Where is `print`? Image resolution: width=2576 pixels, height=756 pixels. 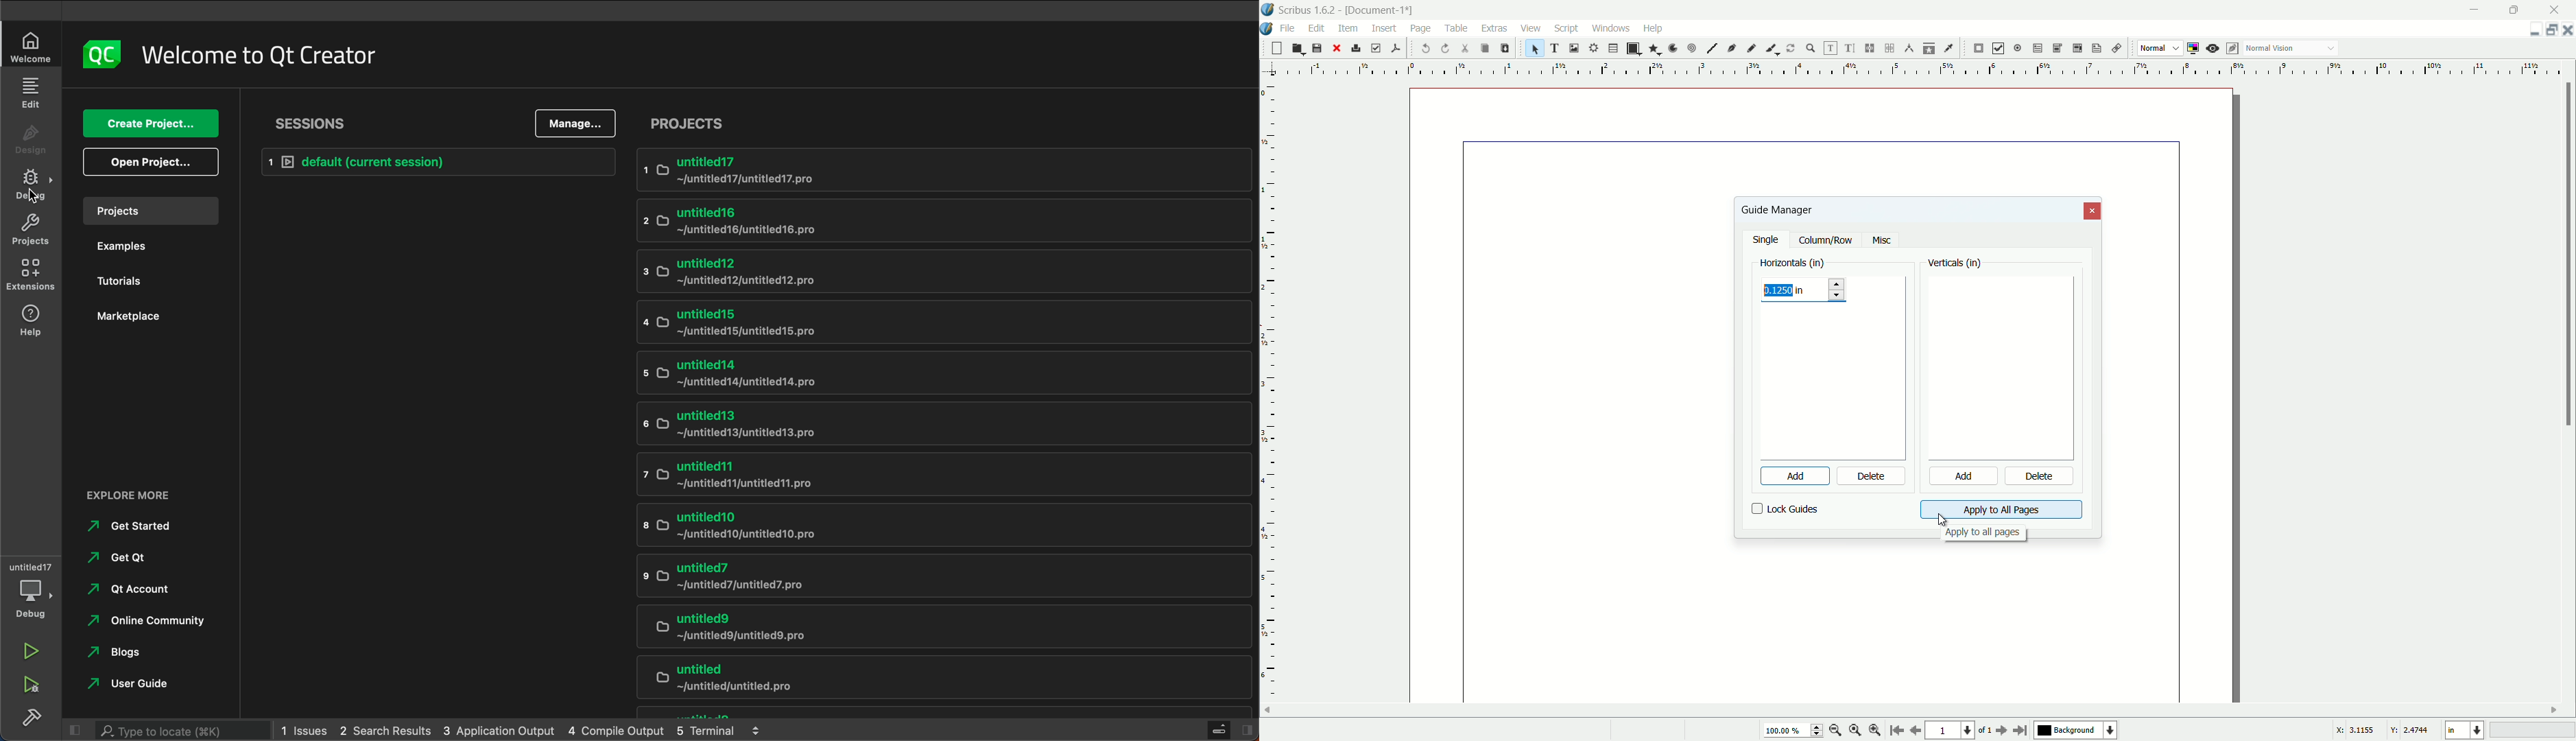 print is located at coordinates (1356, 48).